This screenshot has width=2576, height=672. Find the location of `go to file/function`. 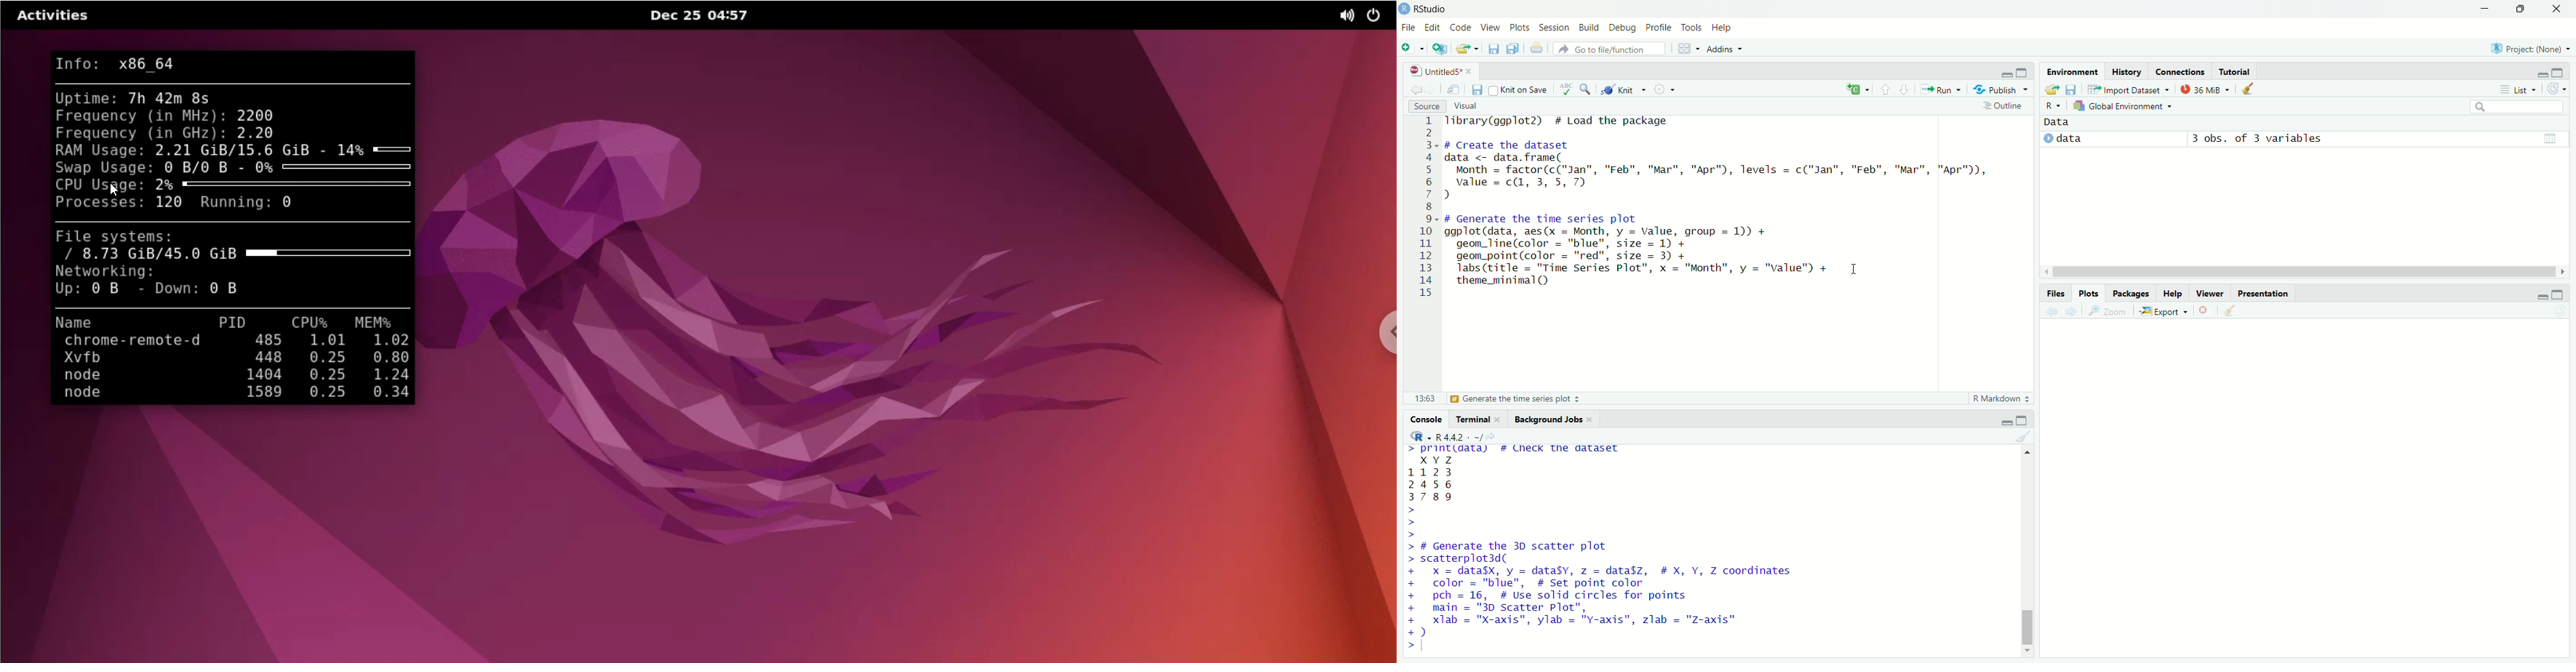

go to file/function is located at coordinates (1611, 49).